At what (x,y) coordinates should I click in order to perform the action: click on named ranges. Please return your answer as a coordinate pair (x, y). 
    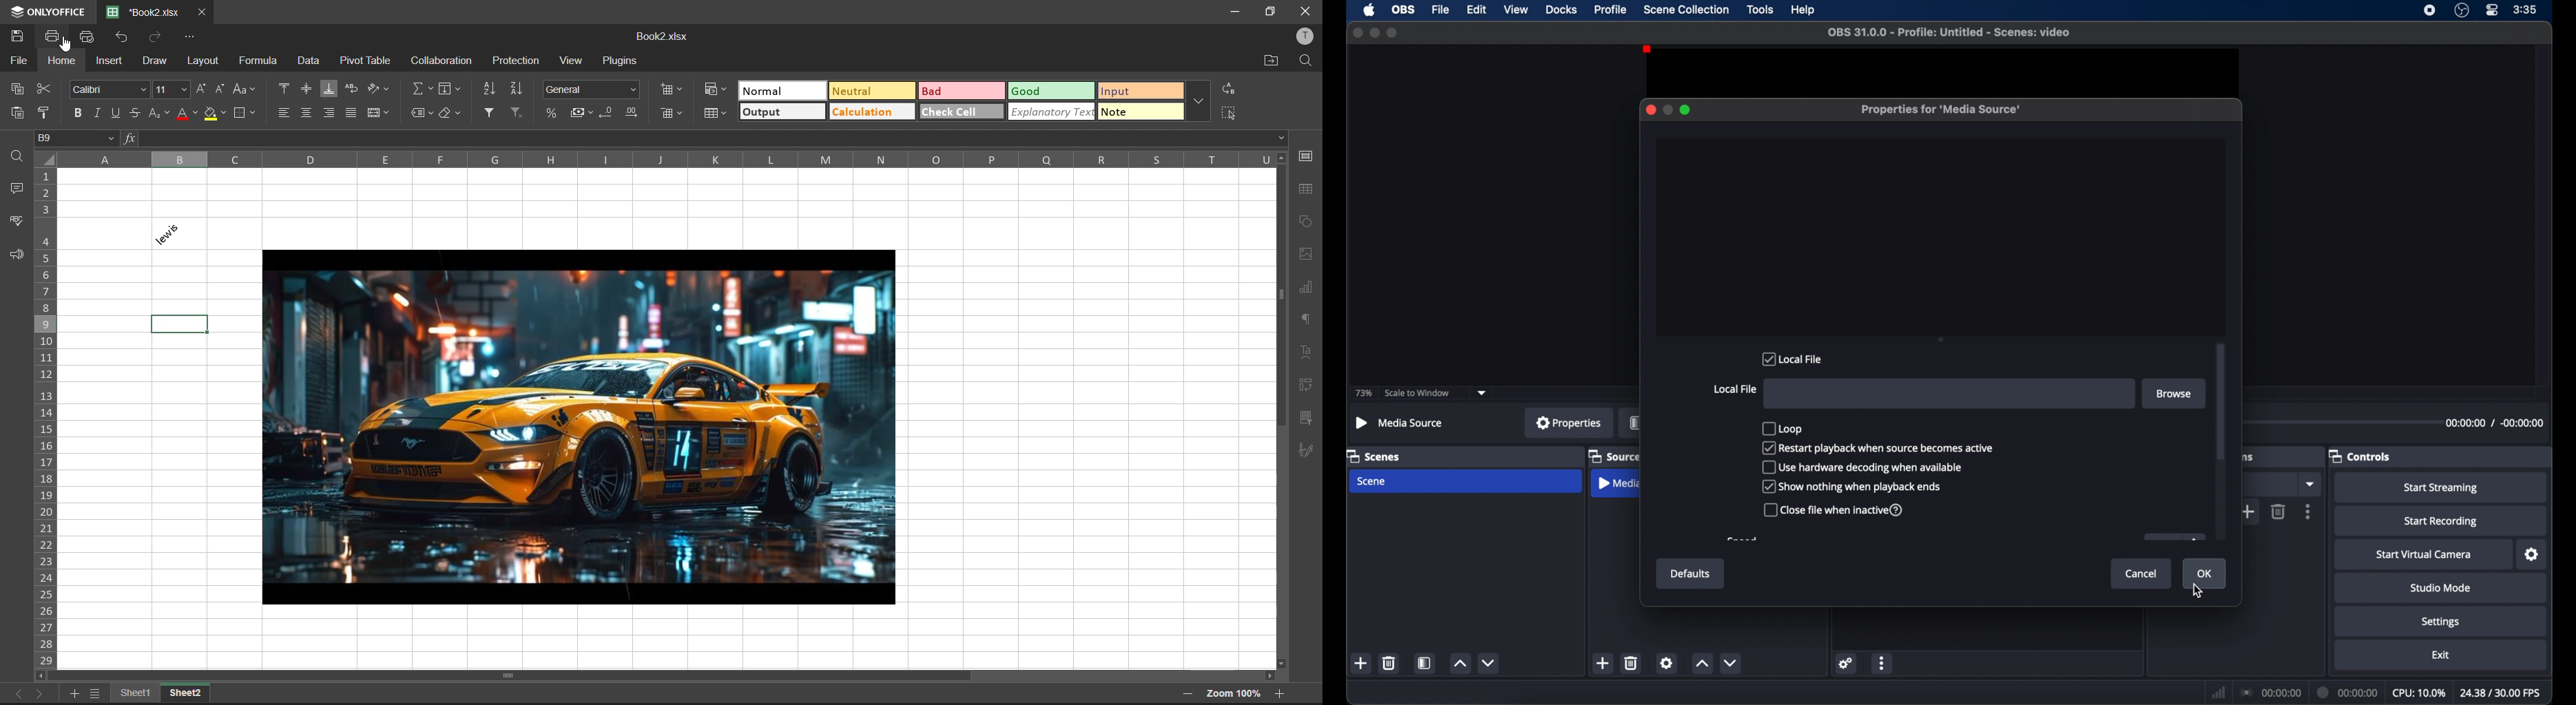
    Looking at the image, I should click on (422, 114).